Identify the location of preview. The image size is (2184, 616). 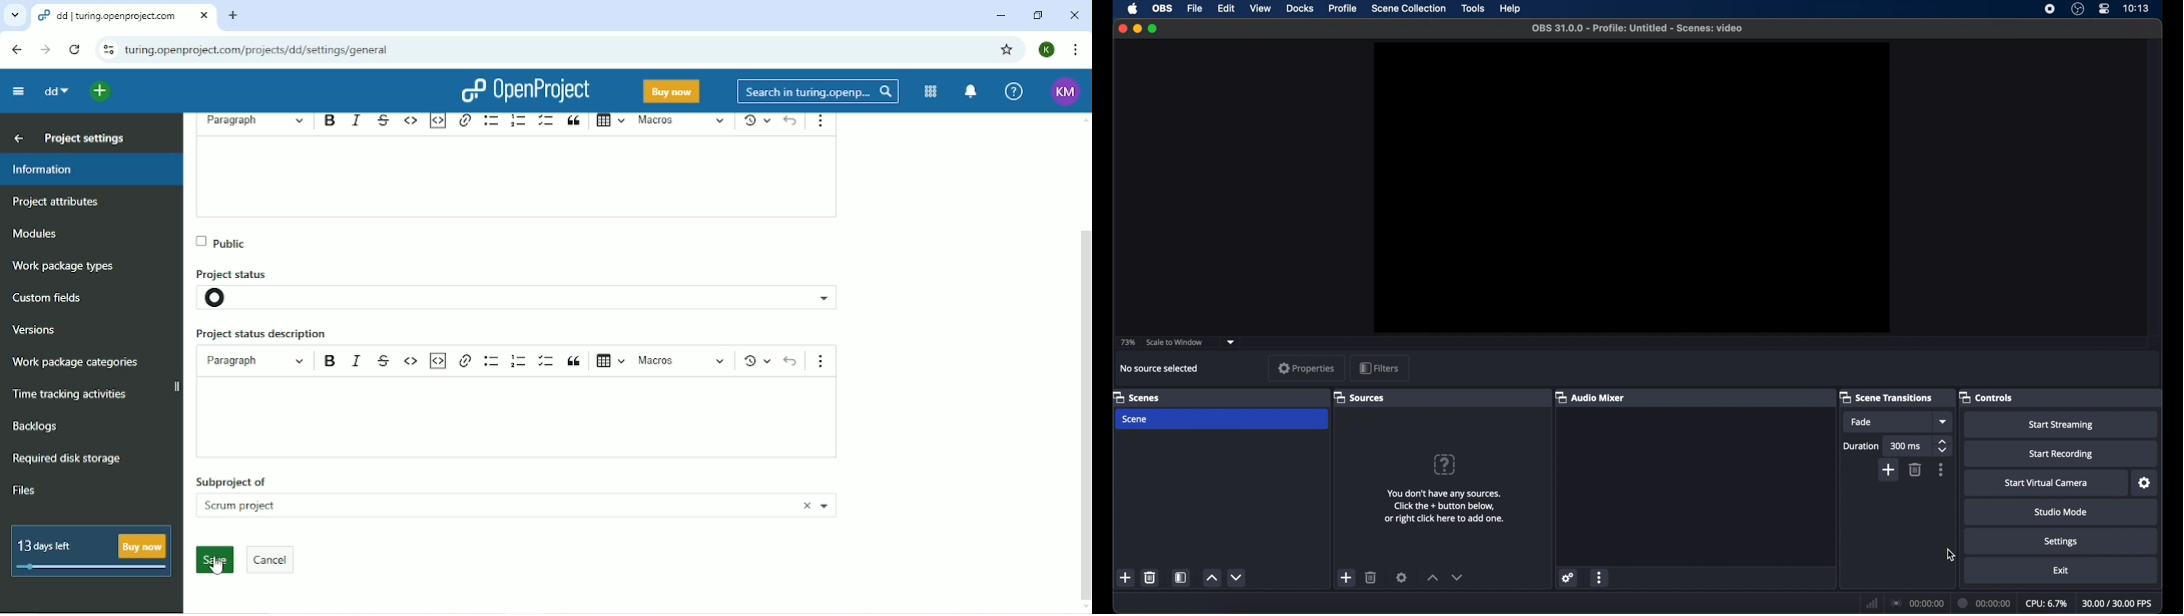
(1633, 186).